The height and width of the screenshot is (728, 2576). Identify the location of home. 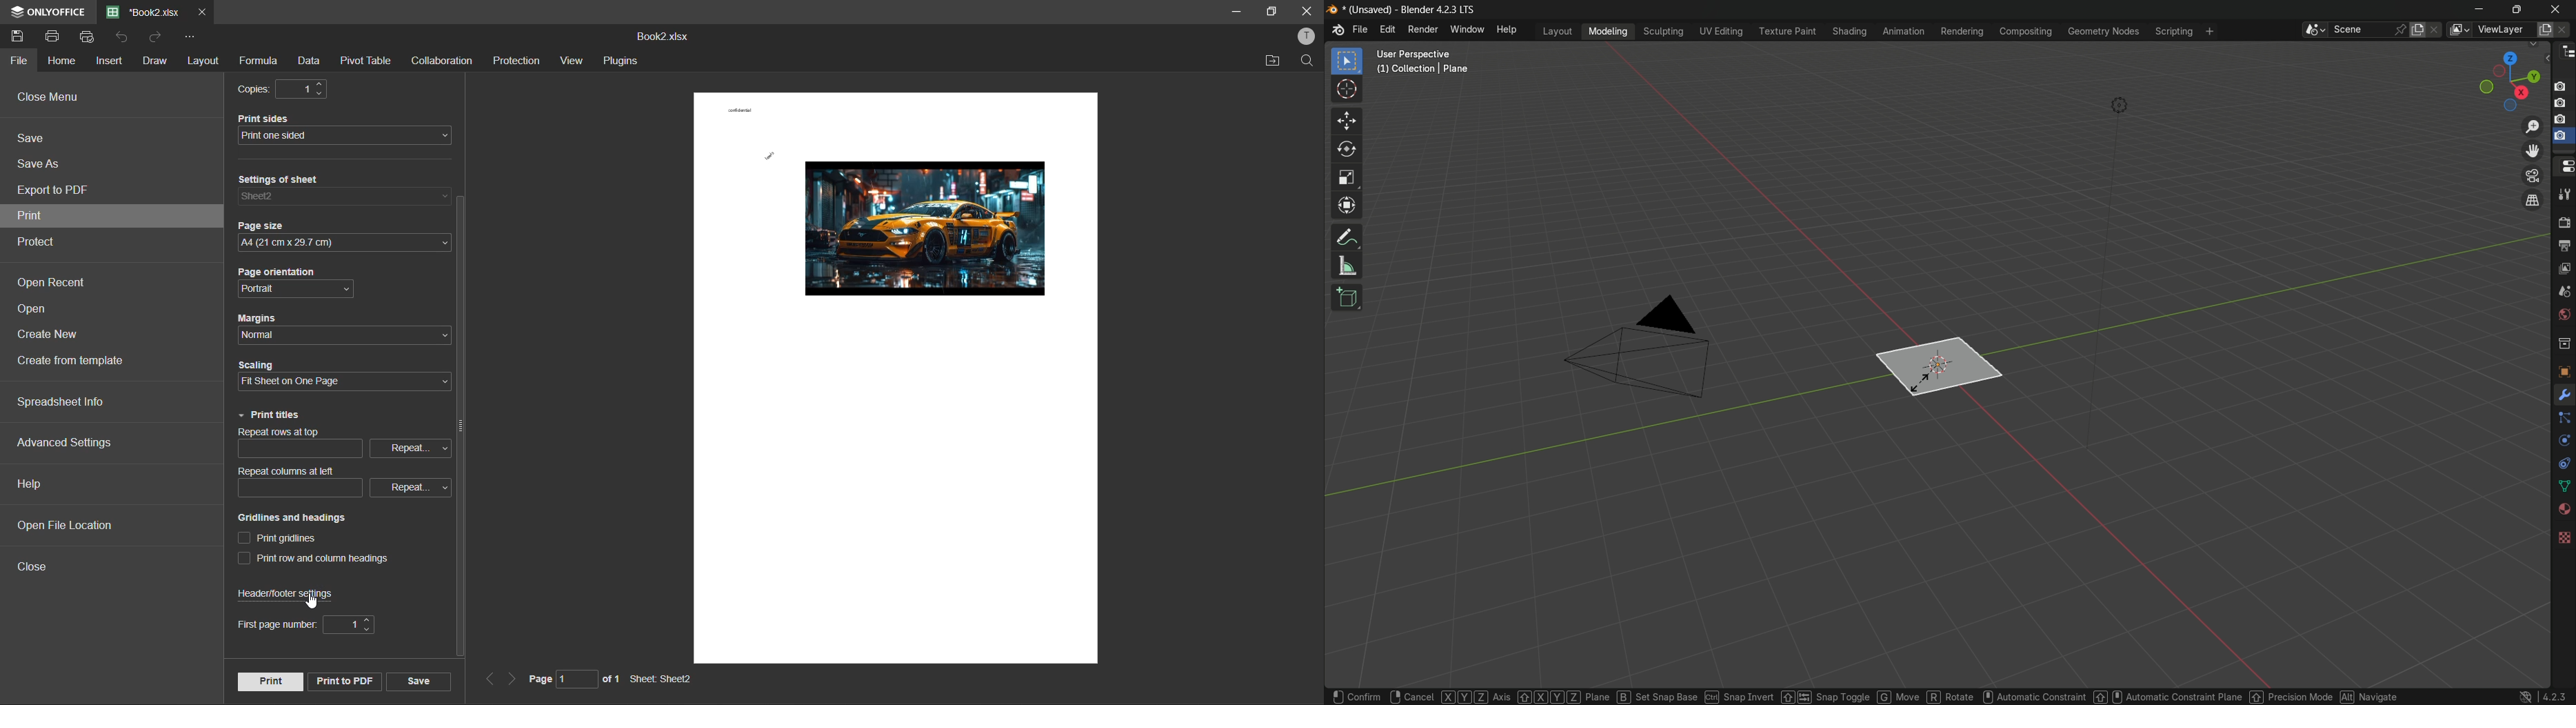
(61, 59).